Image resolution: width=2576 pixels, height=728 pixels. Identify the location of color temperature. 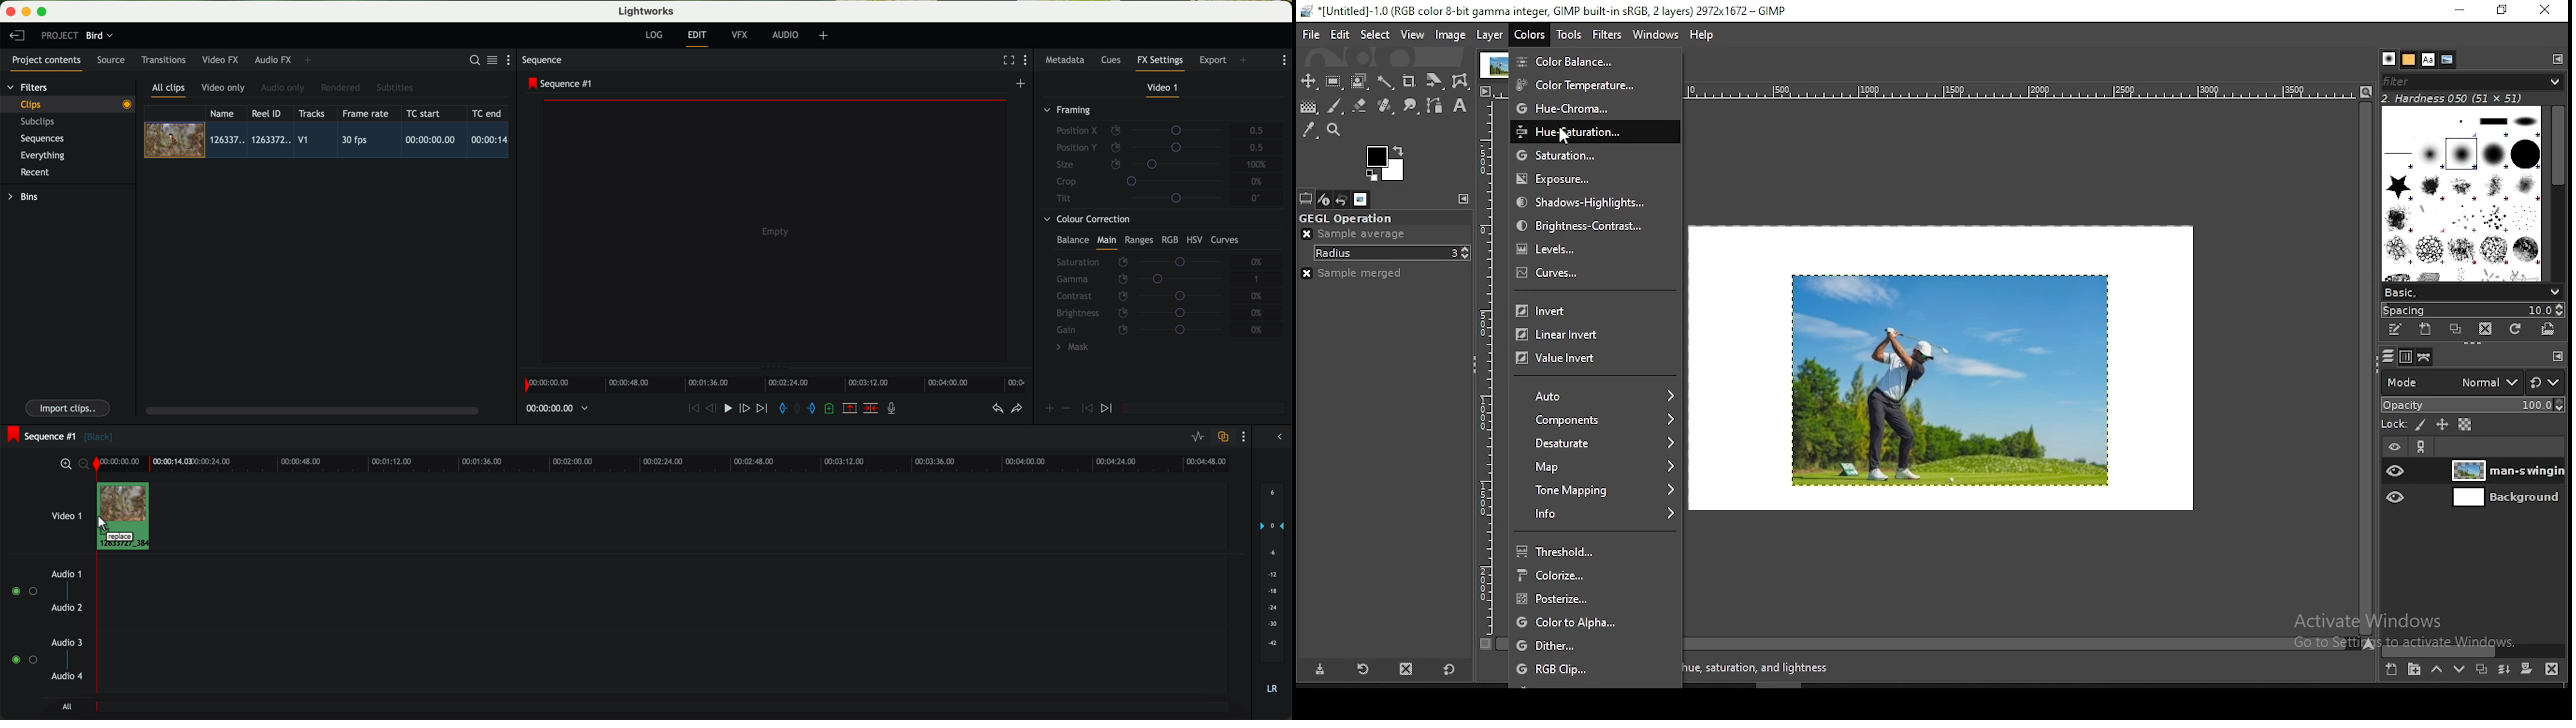
(1593, 84).